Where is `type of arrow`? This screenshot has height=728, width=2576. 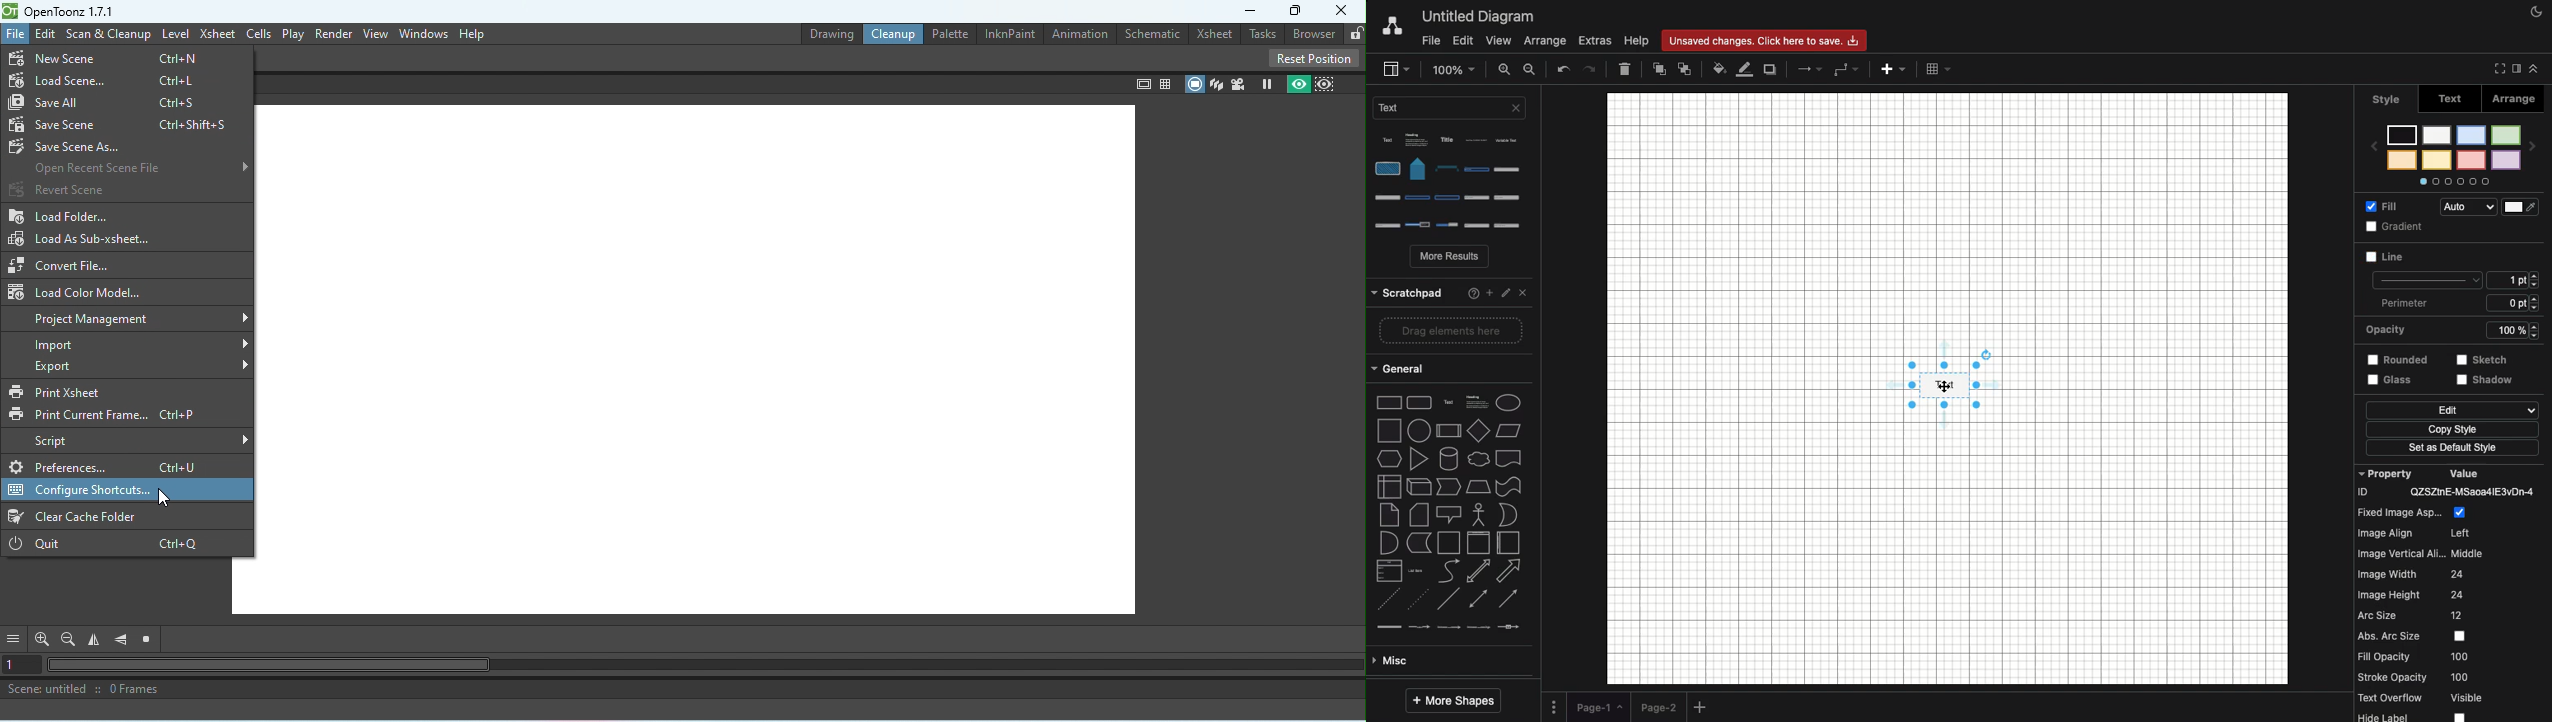
type of arrow is located at coordinates (1454, 461).